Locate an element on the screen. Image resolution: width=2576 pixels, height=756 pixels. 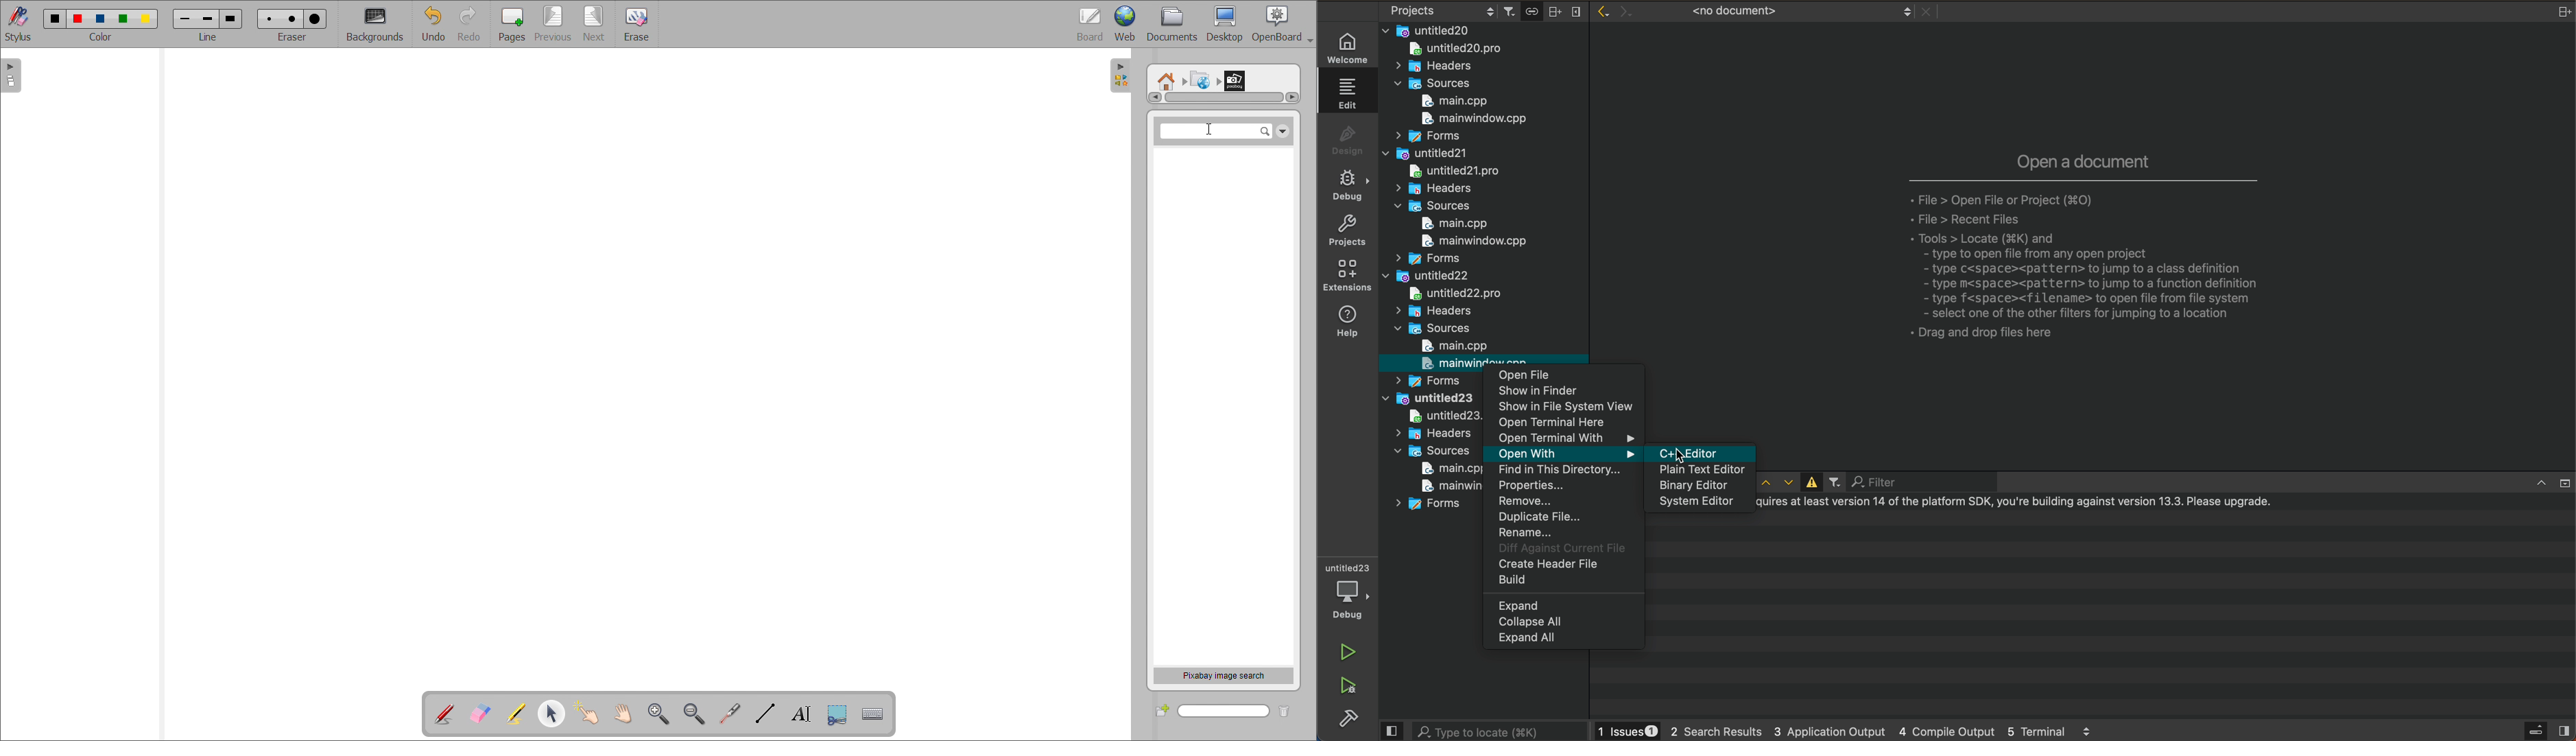
cursor is located at coordinates (1206, 130).